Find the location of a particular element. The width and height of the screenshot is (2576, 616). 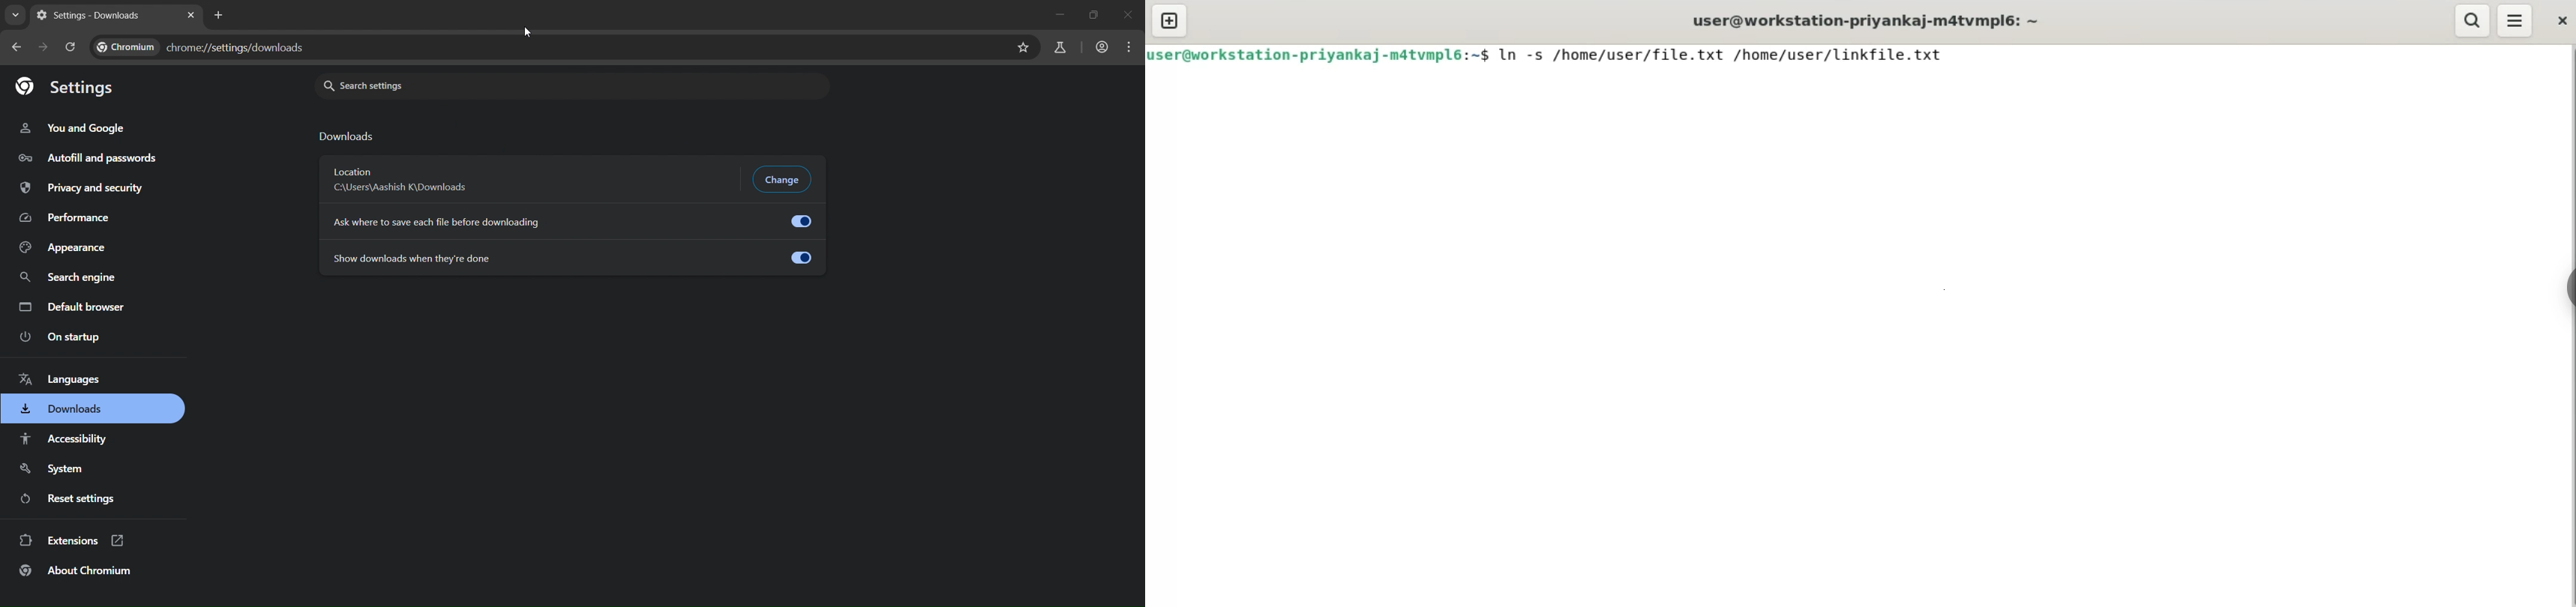

privacy and security is located at coordinates (85, 188).